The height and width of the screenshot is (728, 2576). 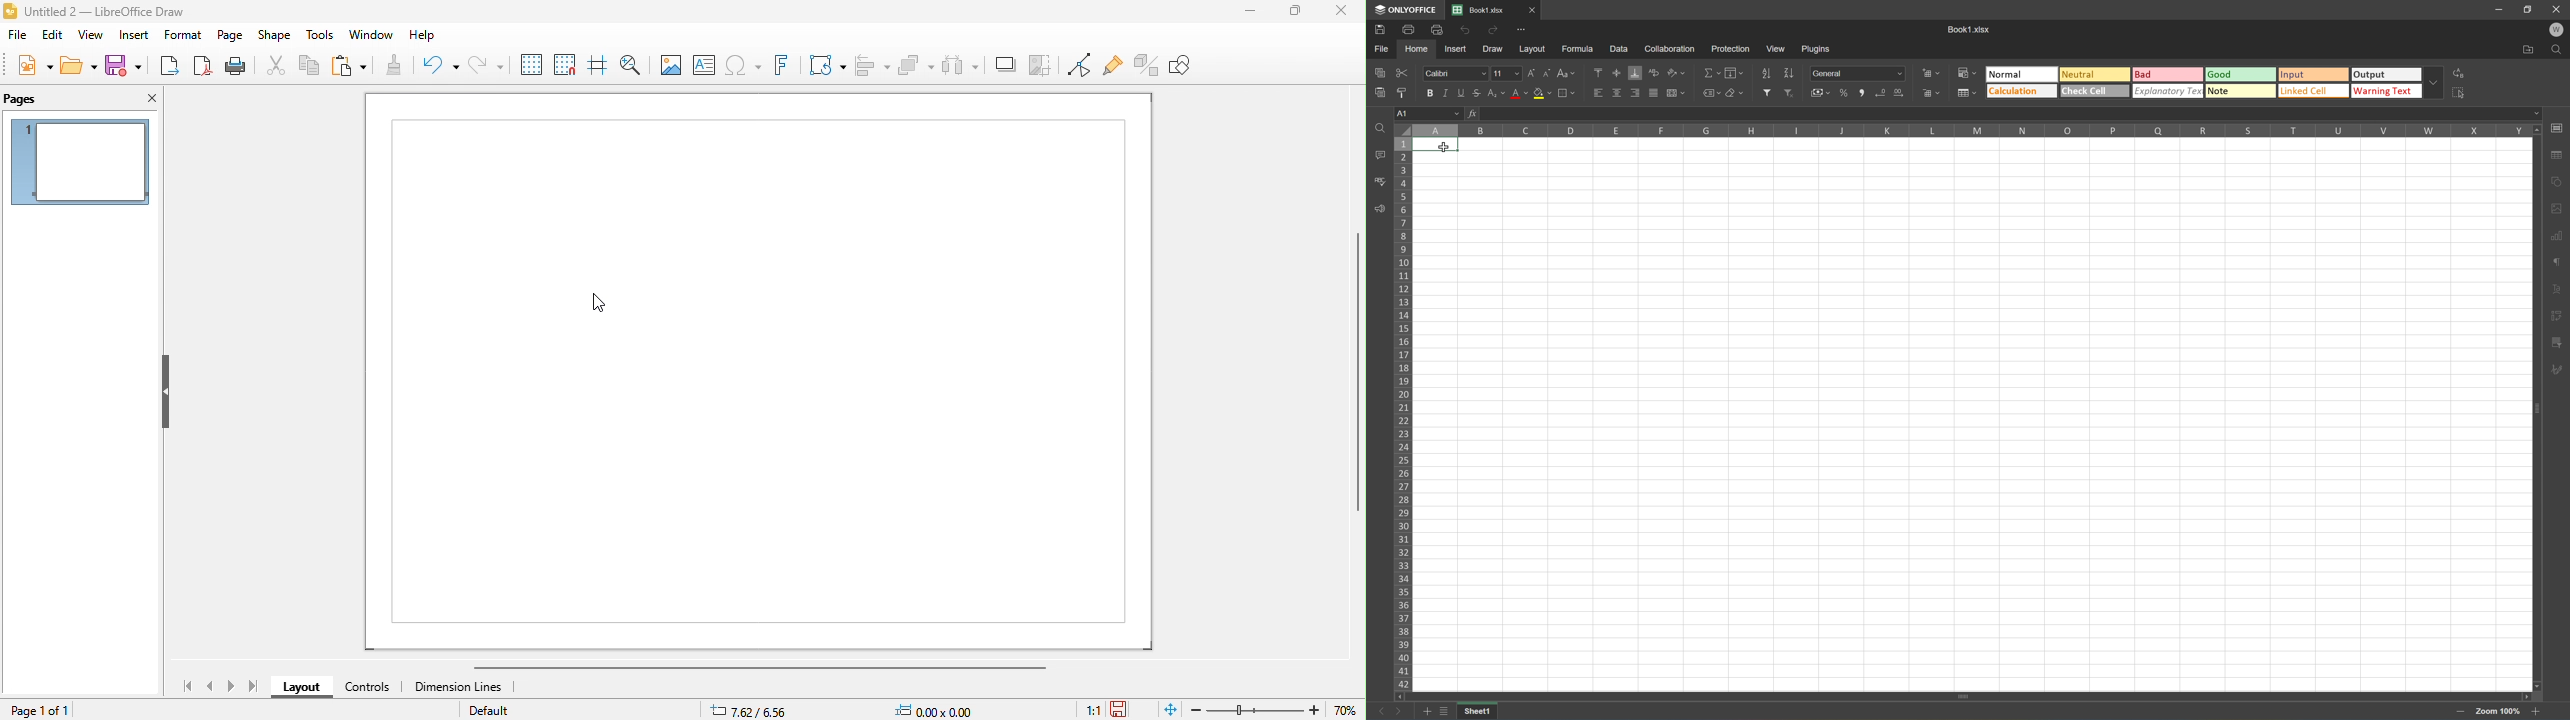 What do you see at coordinates (231, 35) in the screenshot?
I see `page` at bounding box center [231, 35].